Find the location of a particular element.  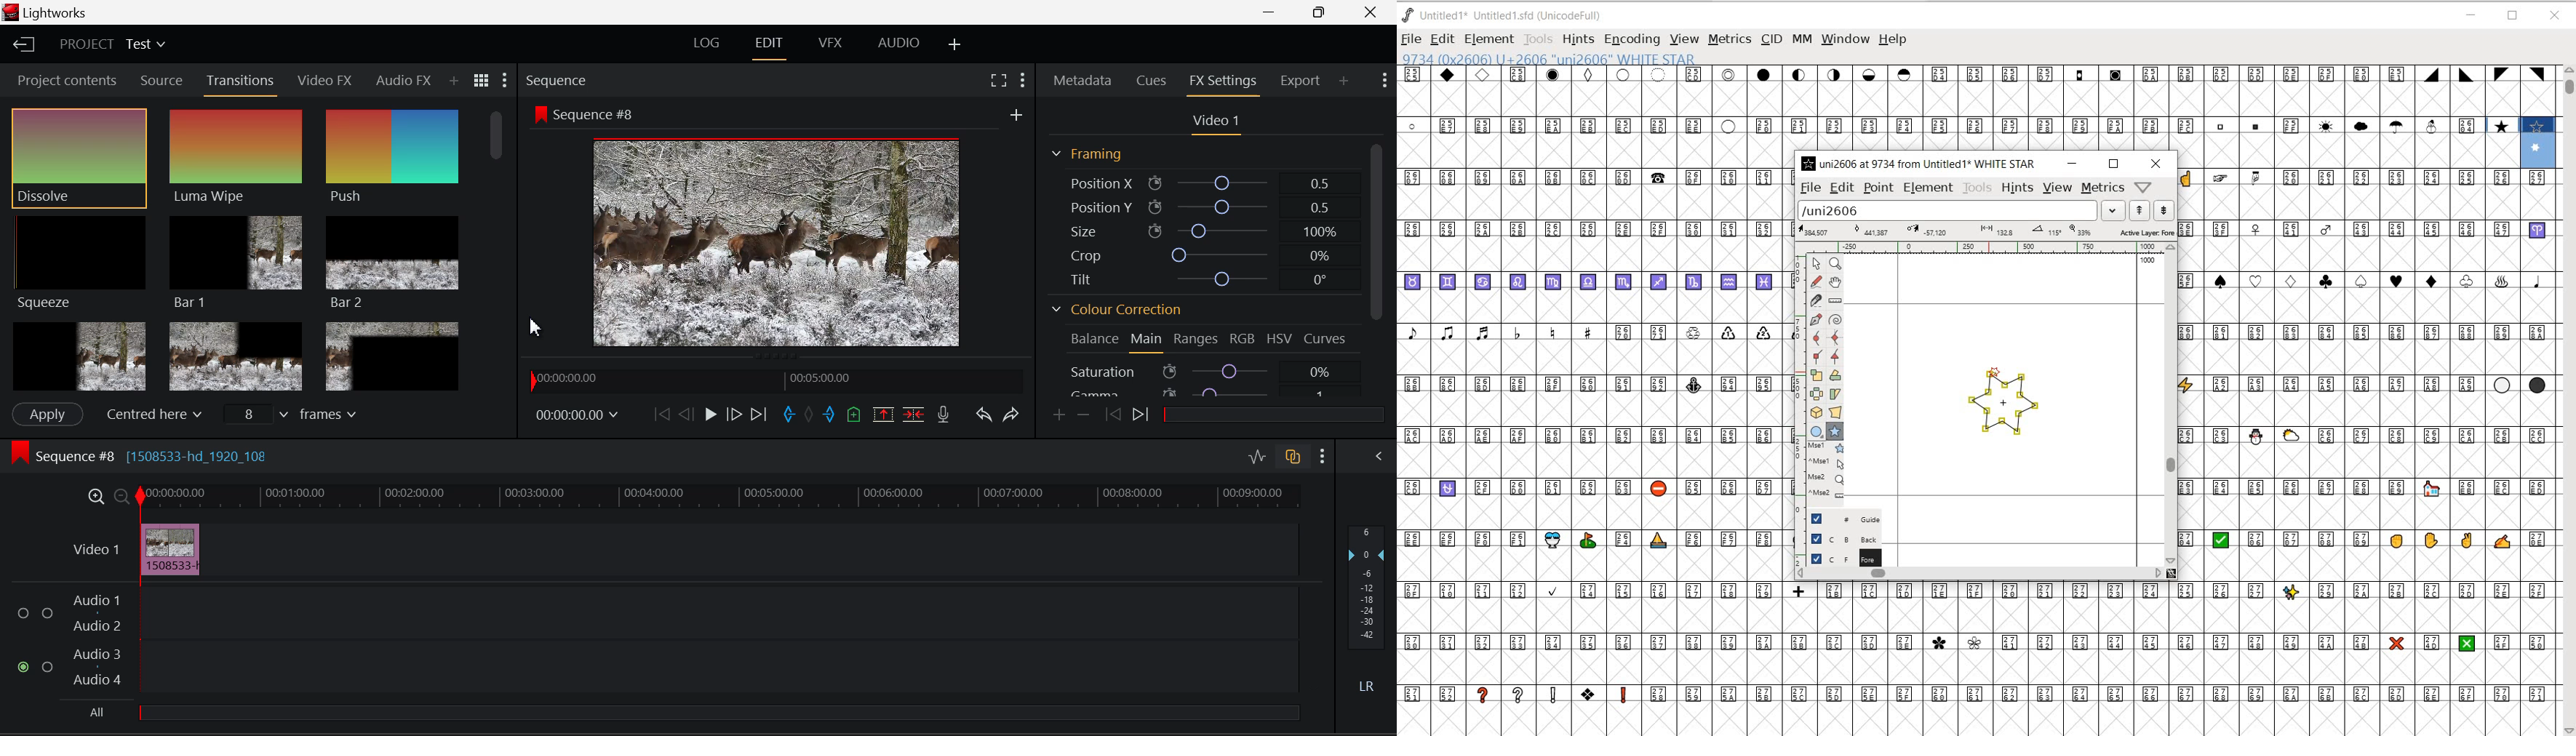

GLYPHY CHARACTERS & NUMBERS is located at coordinates (2367, 297).